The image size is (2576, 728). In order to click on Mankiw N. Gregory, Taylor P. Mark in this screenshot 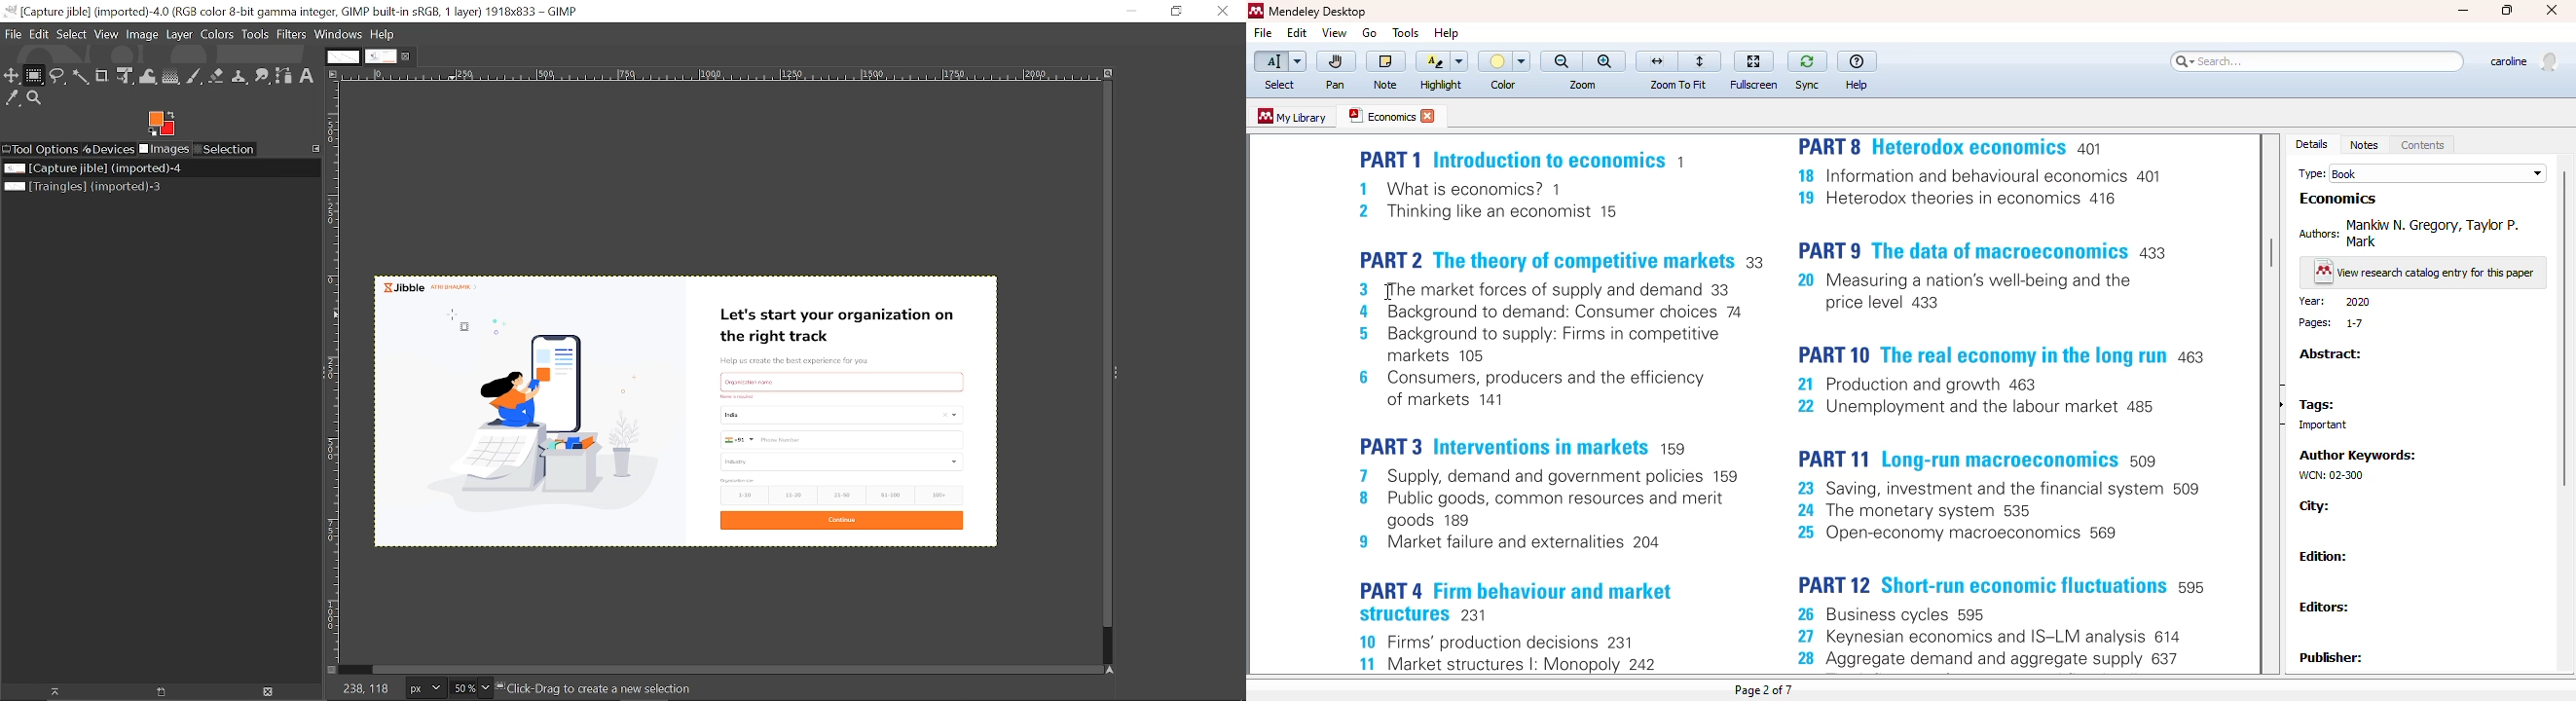, I will do `click(2433, 230)`.